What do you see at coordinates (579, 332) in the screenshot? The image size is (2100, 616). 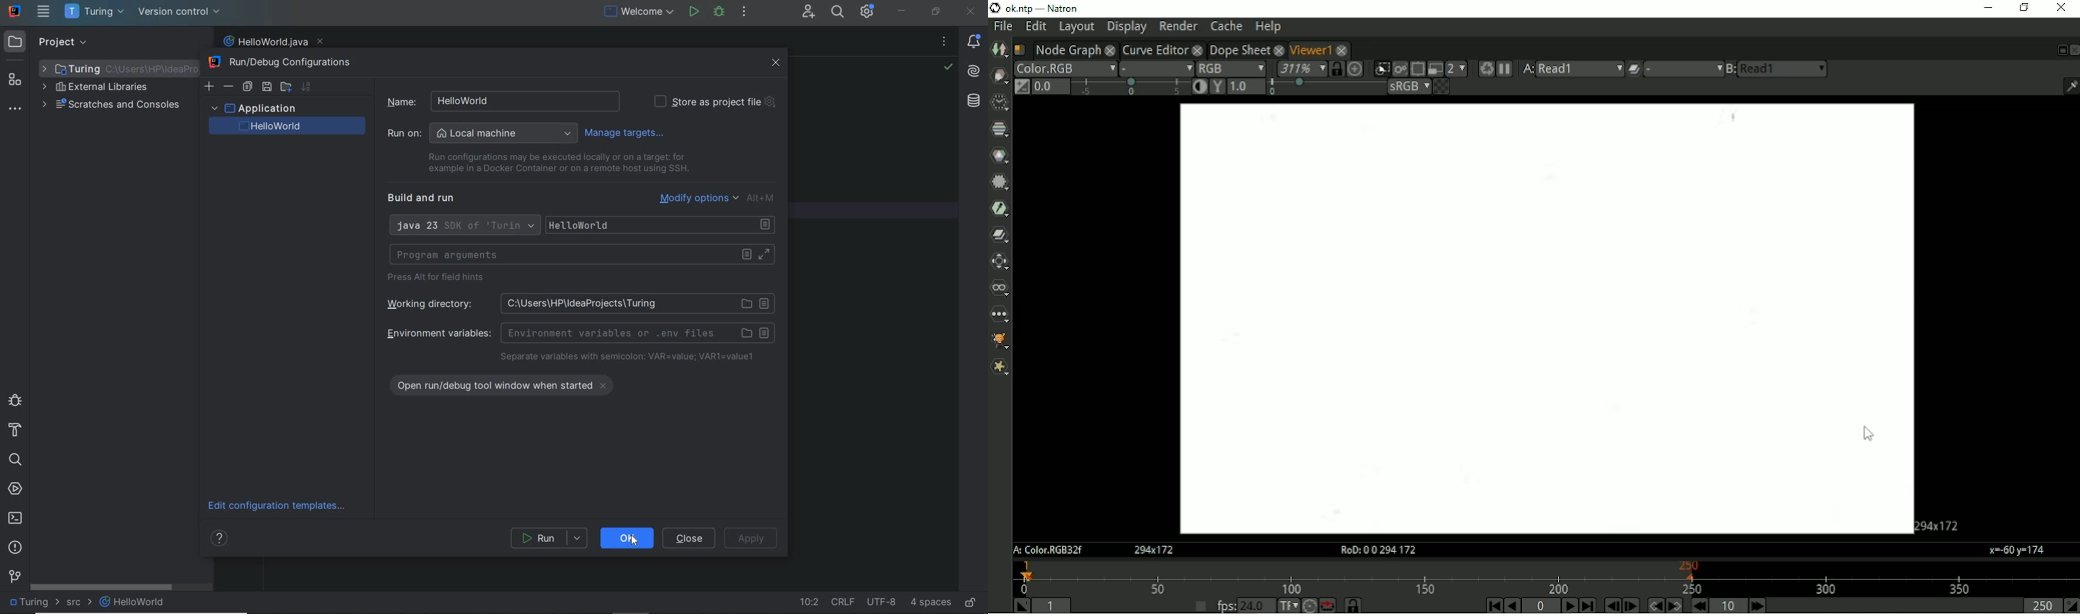 I see `Environment cariables` at bounding box center [579, 332].